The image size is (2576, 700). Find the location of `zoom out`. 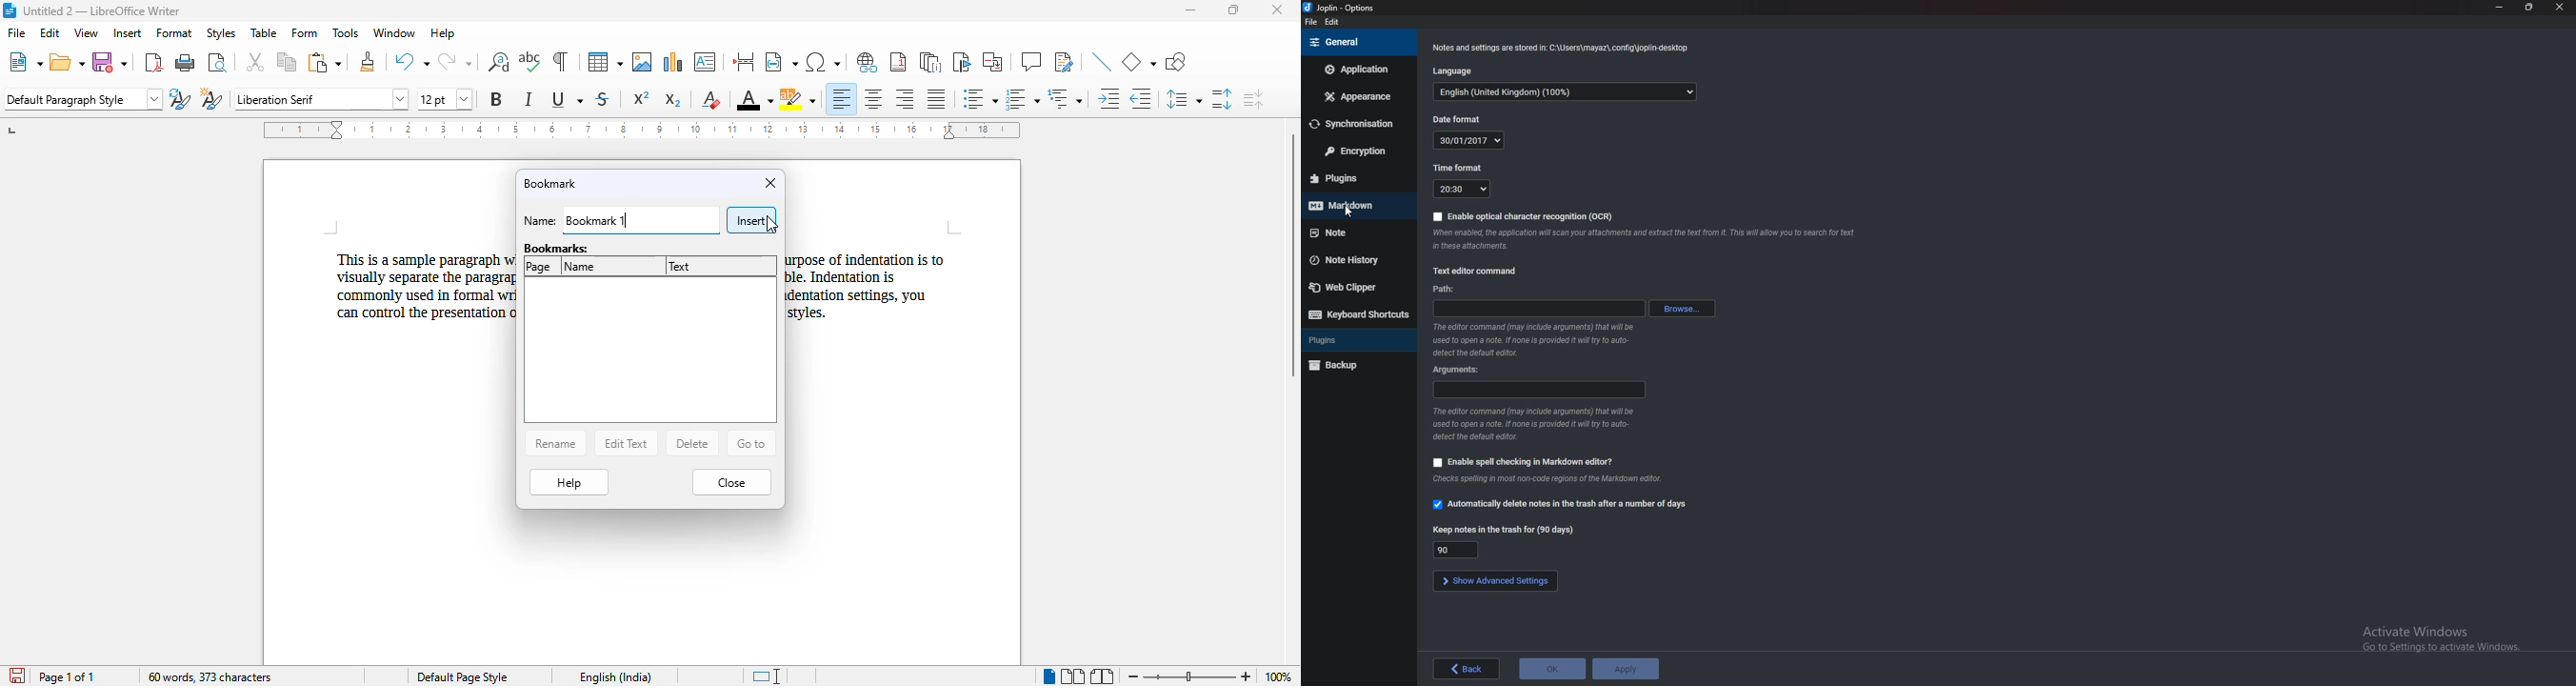

zoom out is located at coordinates (1135, 676).